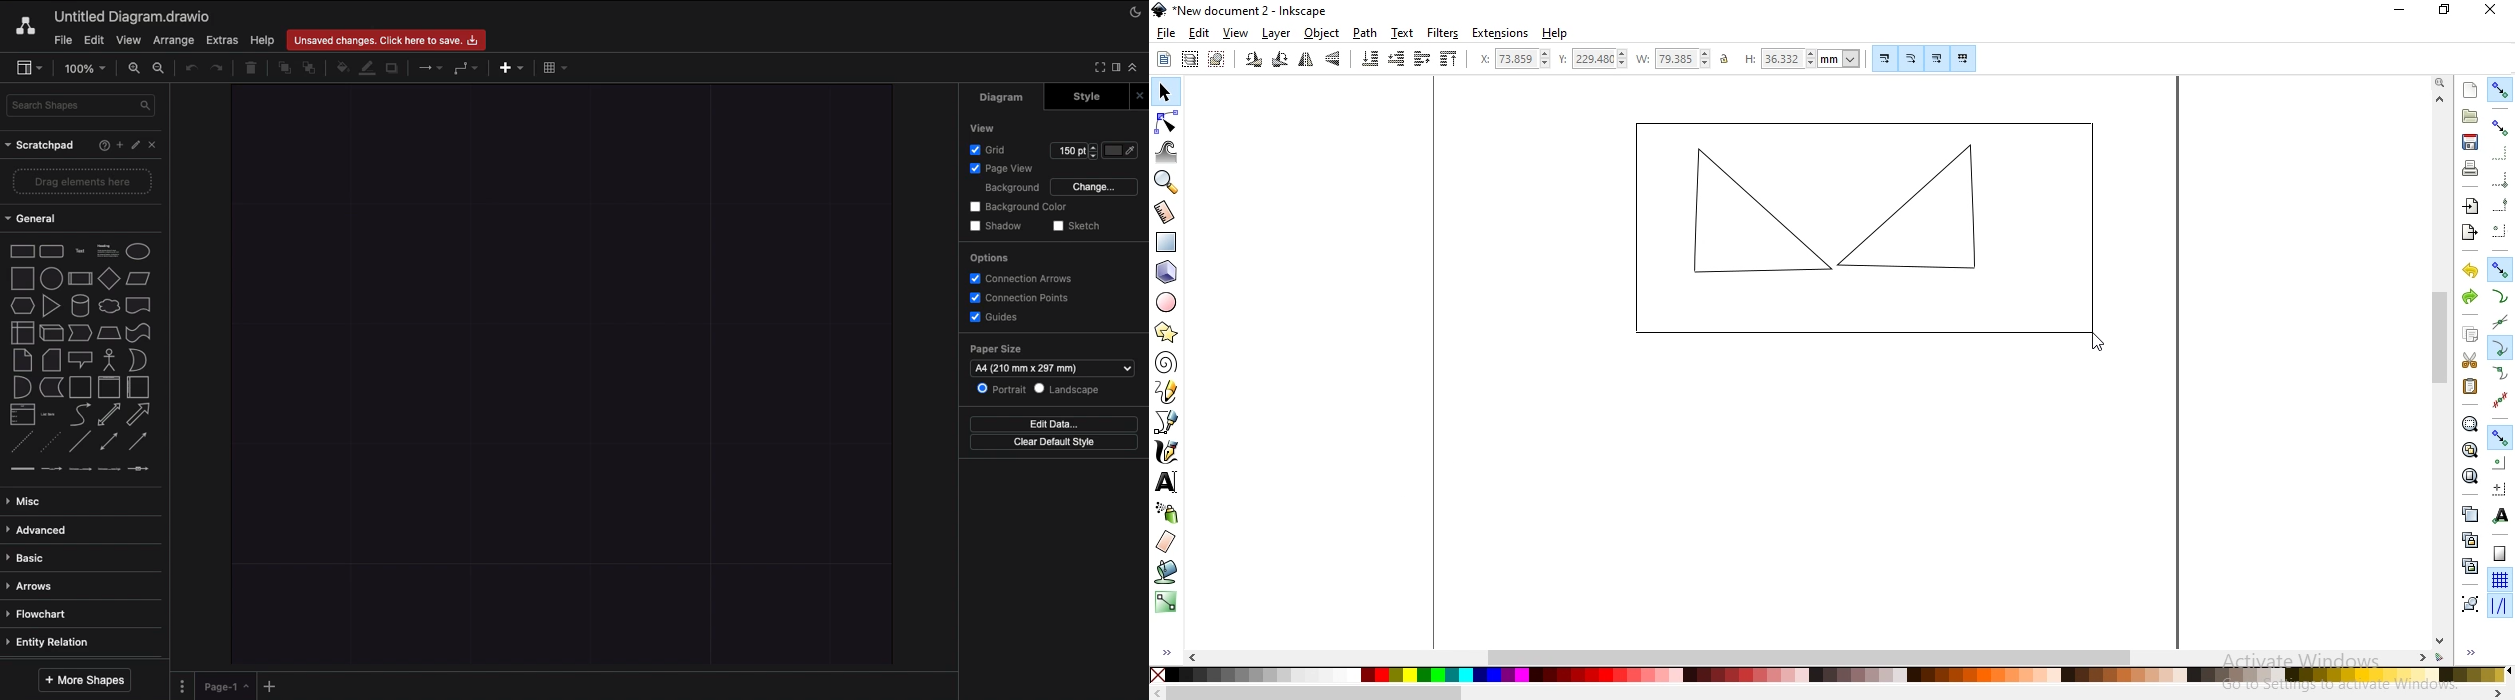 This screenshot has height=700, width=2520. What do you see at coordinates (2500, 229) in the screenshot?
I see `snapping centers of bounding boxes` at bounding box center [2500, 229].